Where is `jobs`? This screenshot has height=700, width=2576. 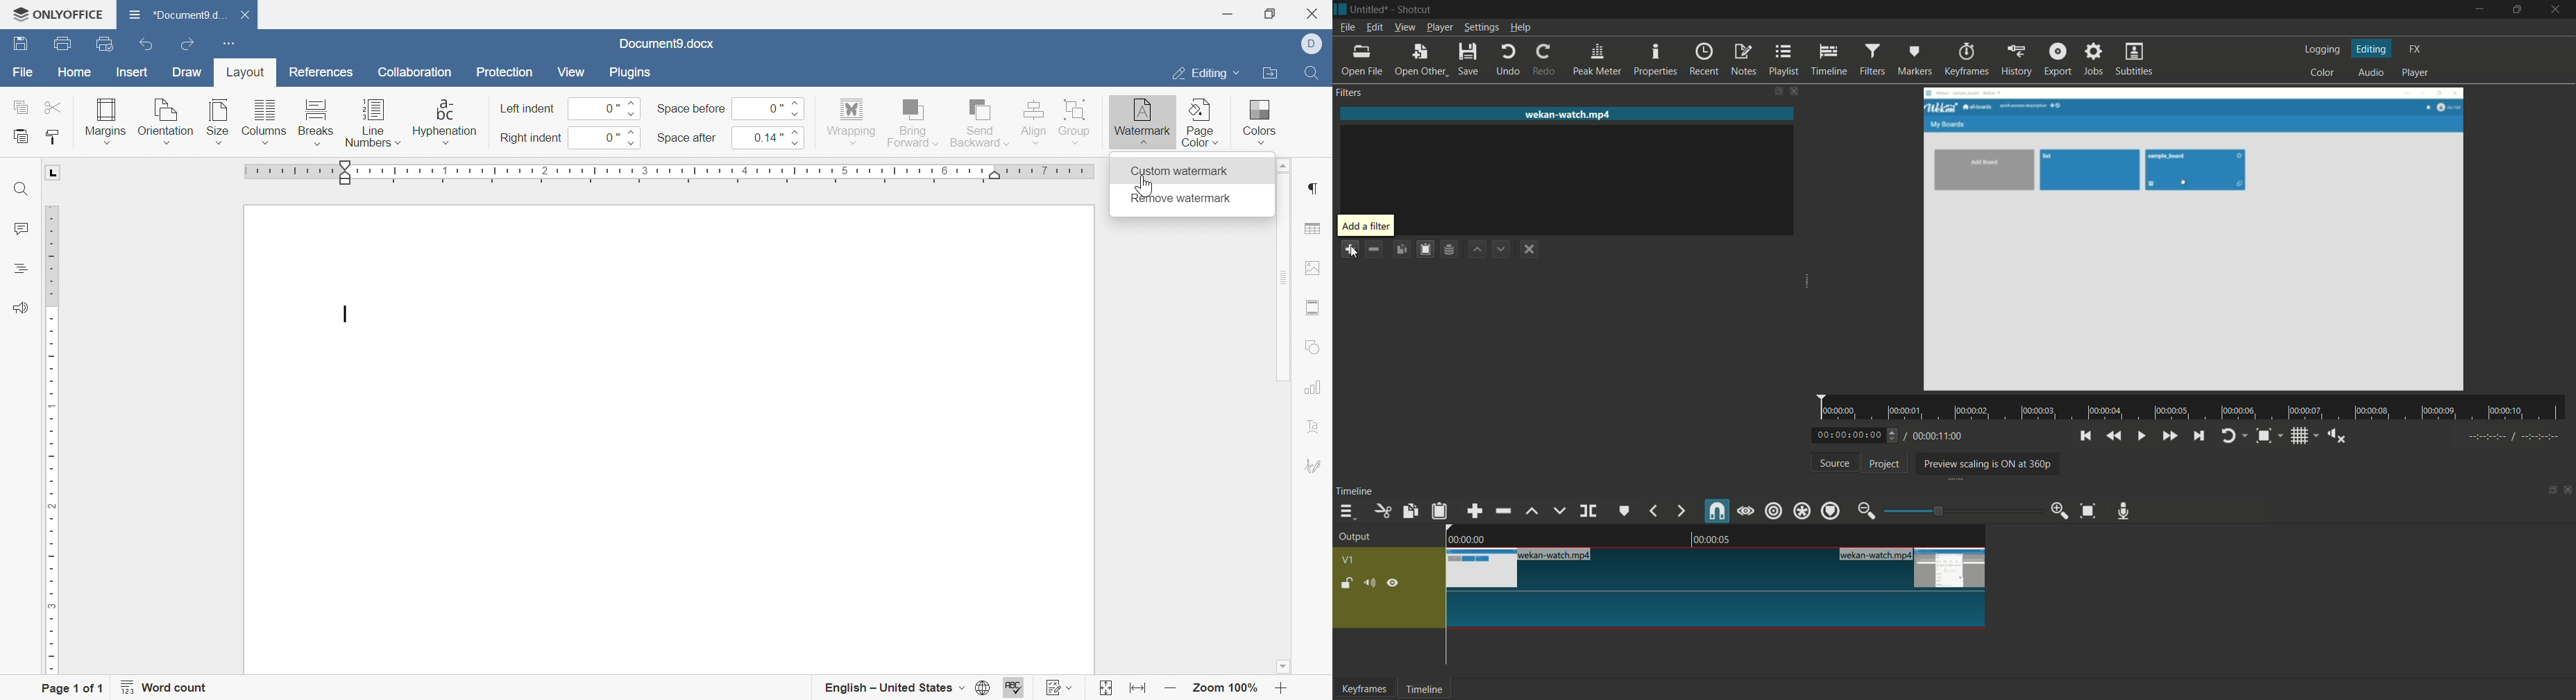
jobs is located at coordinates (2095, 60).